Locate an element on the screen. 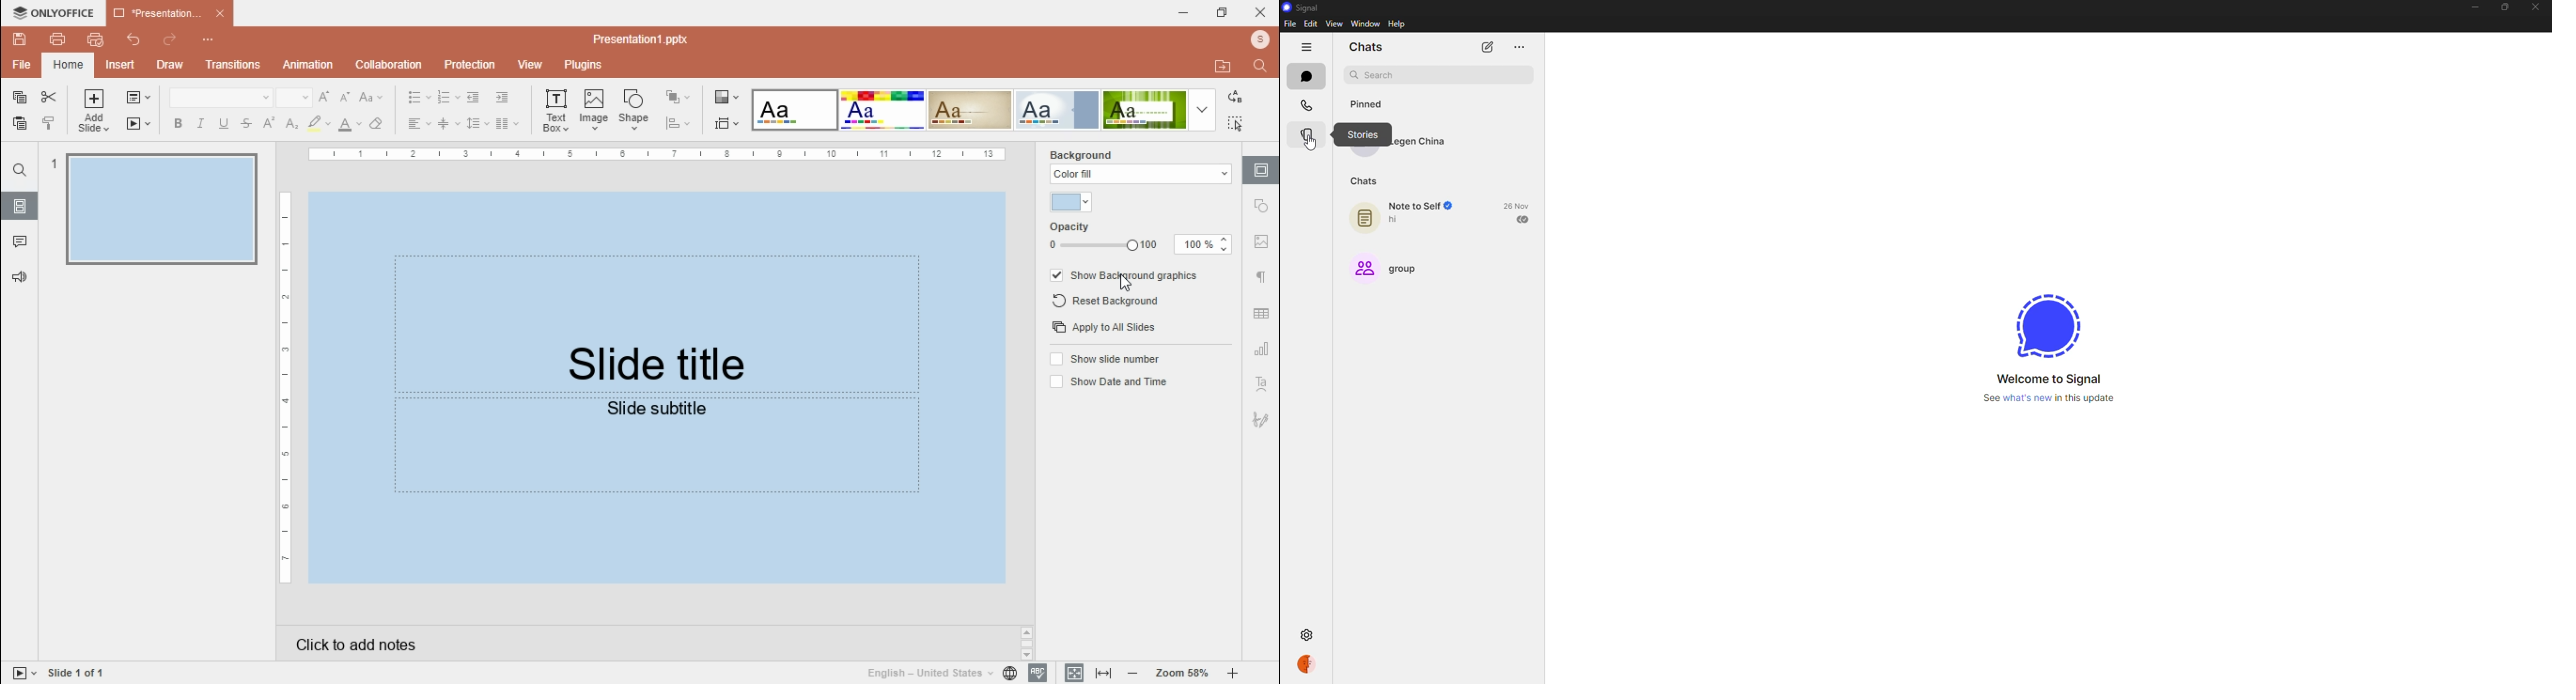 This screenshot has width=2576, height=700. settings is located at coordinates (1308, 635).